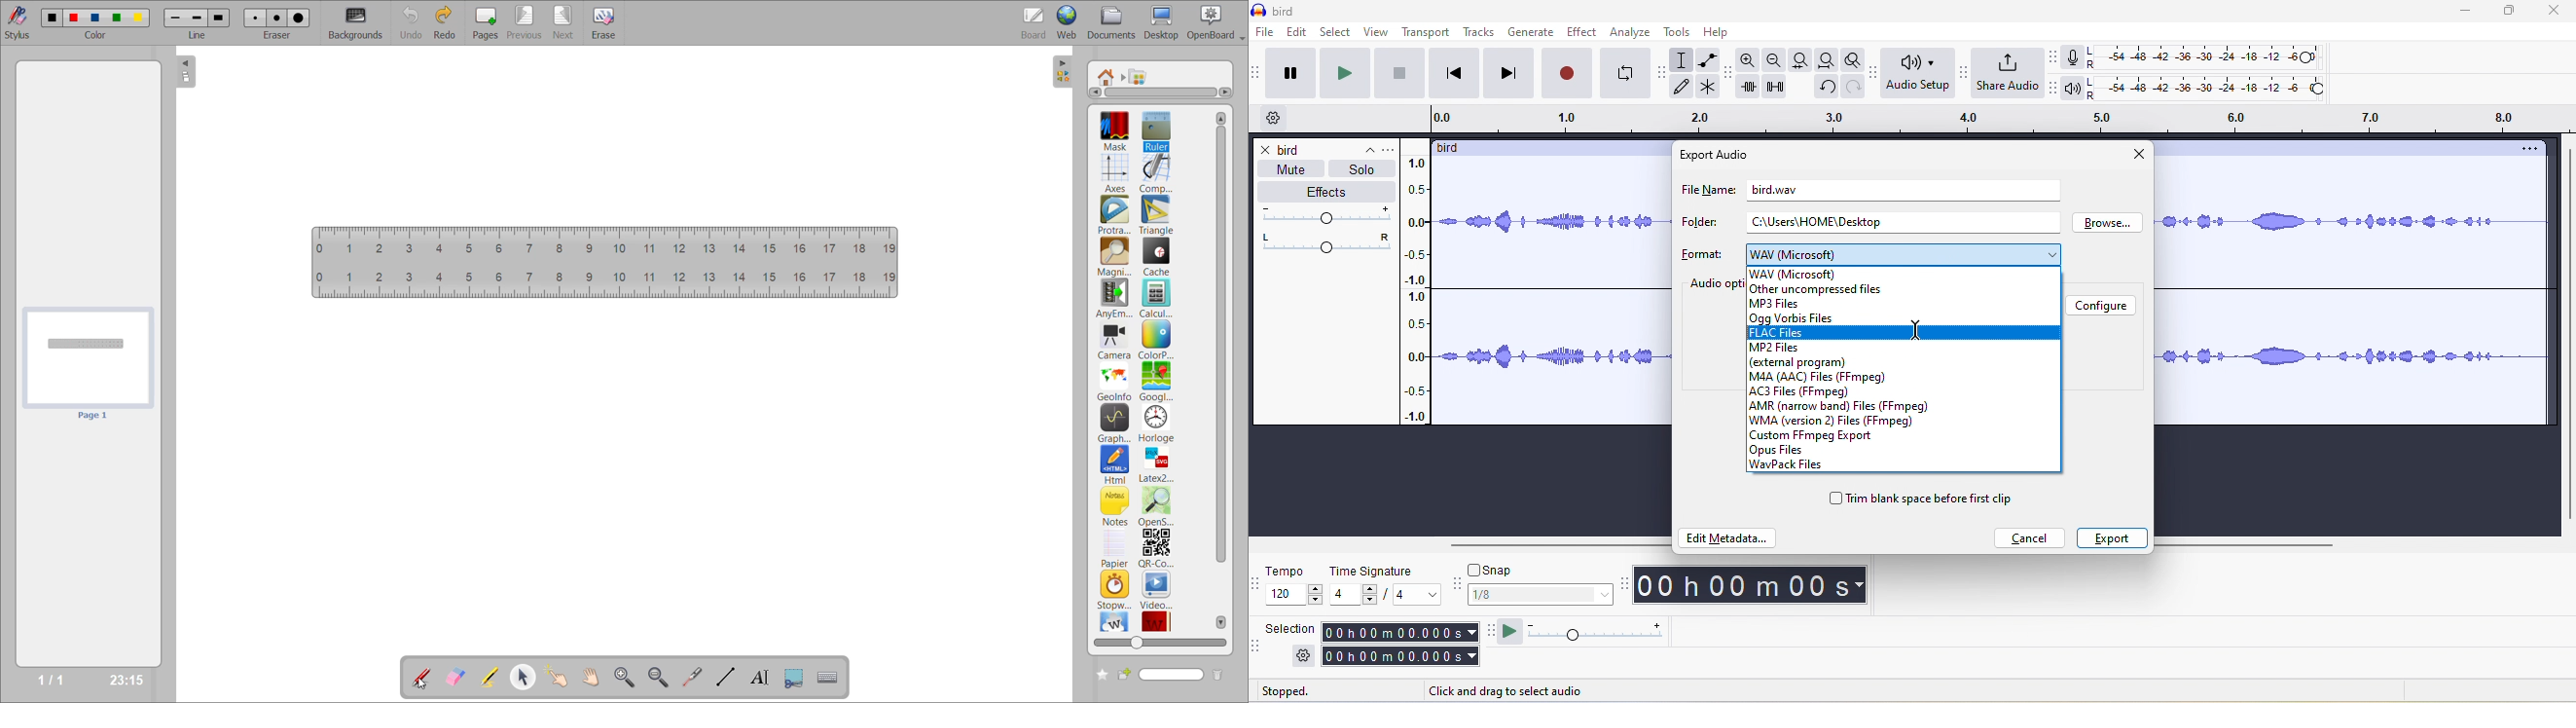 The width and height of the screenshot is (2576, 728). I want to click on draw tool, so click(1687, 88).